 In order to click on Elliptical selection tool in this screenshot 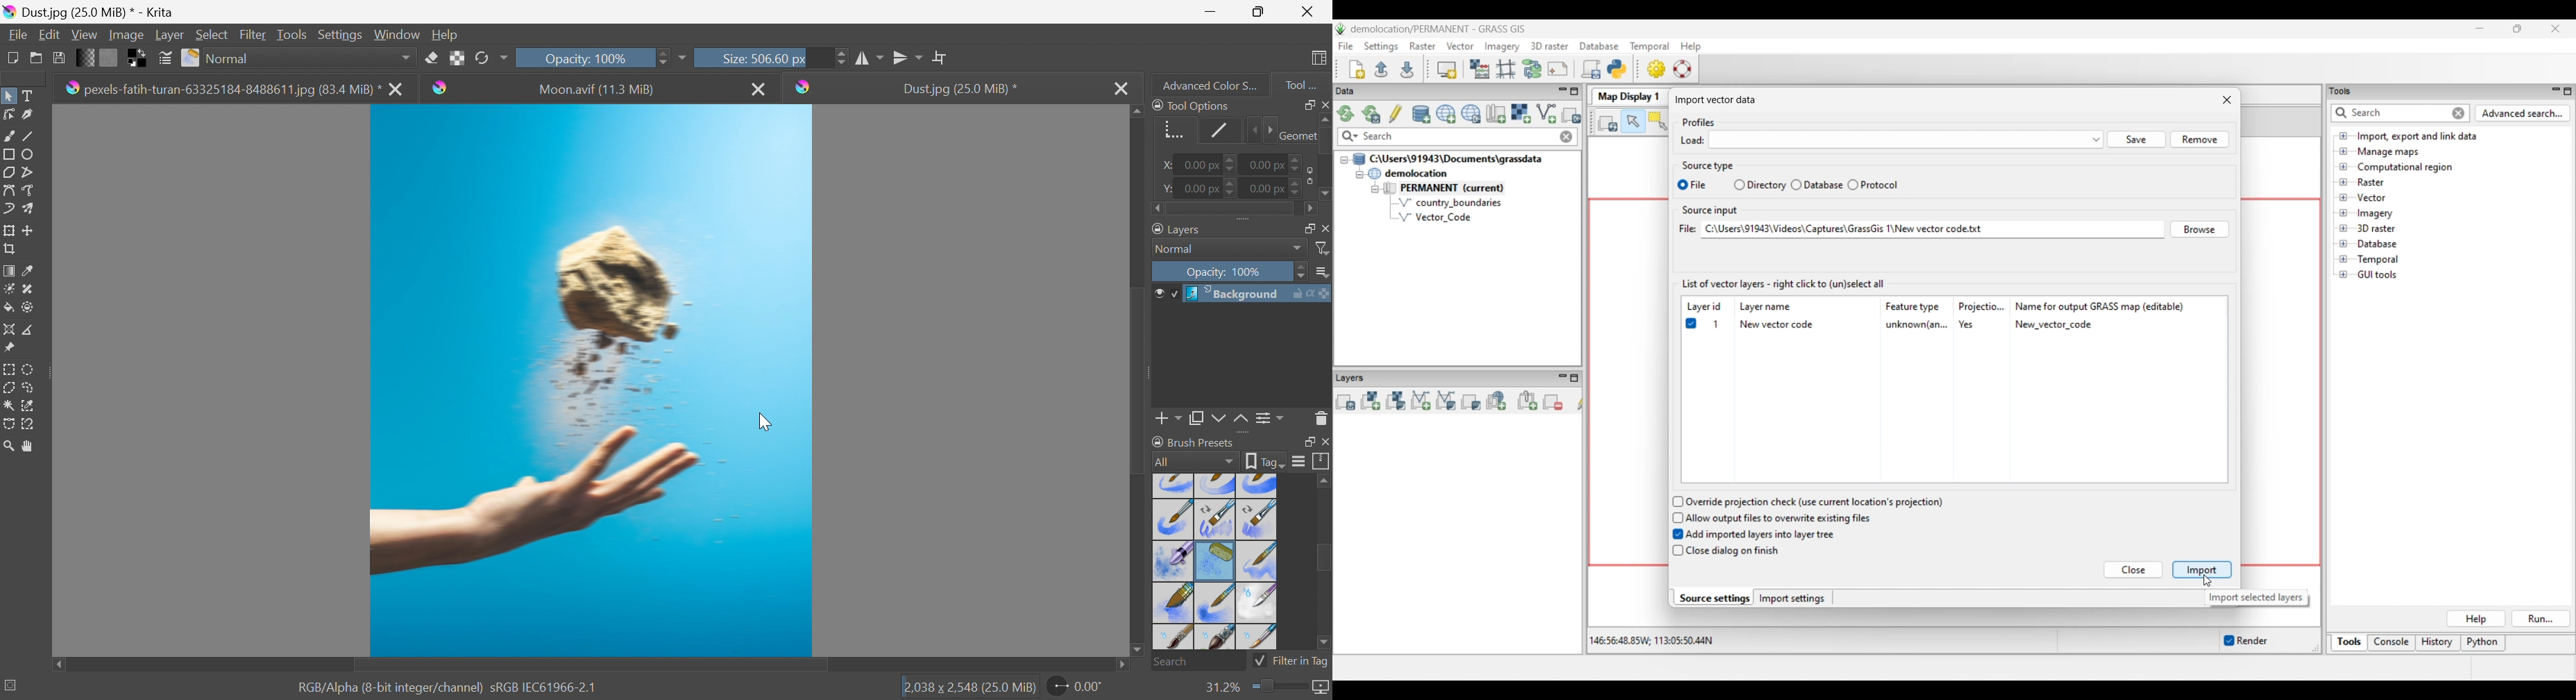, I will do `click(29, 369)`.